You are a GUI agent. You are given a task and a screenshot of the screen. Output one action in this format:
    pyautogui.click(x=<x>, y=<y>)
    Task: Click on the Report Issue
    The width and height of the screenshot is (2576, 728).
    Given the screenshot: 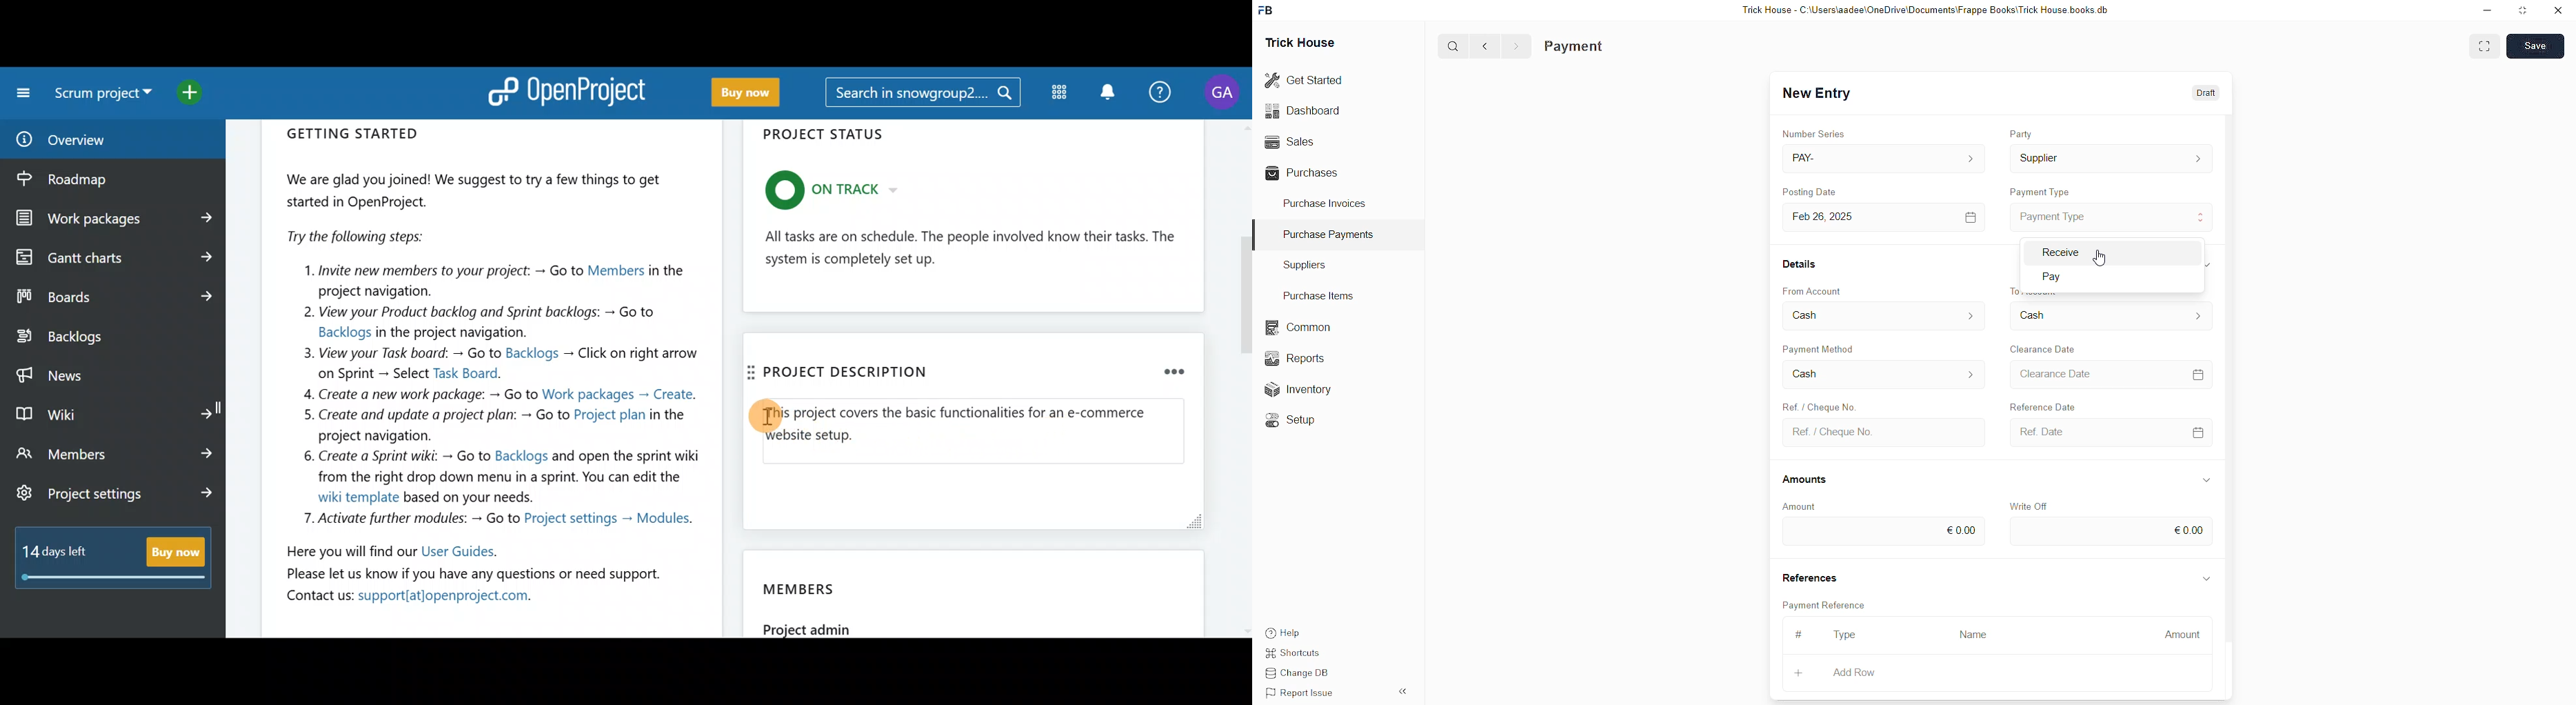 What is the action you would take?
    pyautogui.click(x=1297, y=691)
    